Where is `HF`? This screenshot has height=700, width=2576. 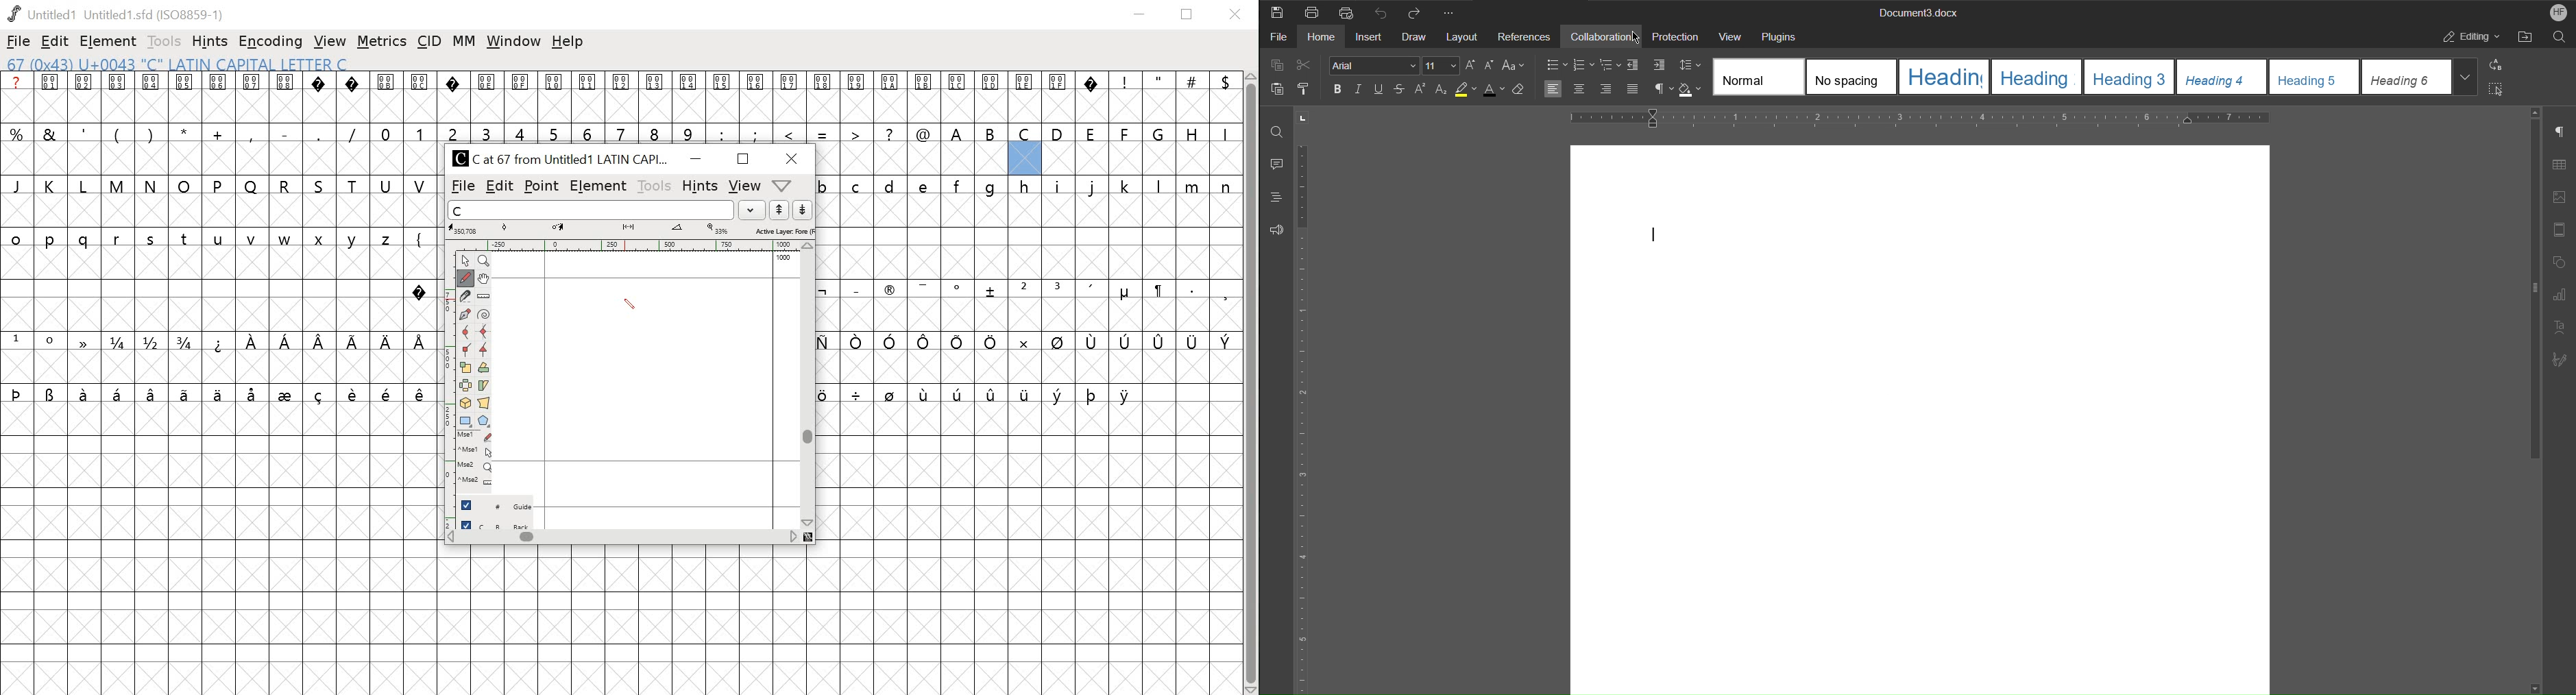 HF is located at coordinates (2558, 13).